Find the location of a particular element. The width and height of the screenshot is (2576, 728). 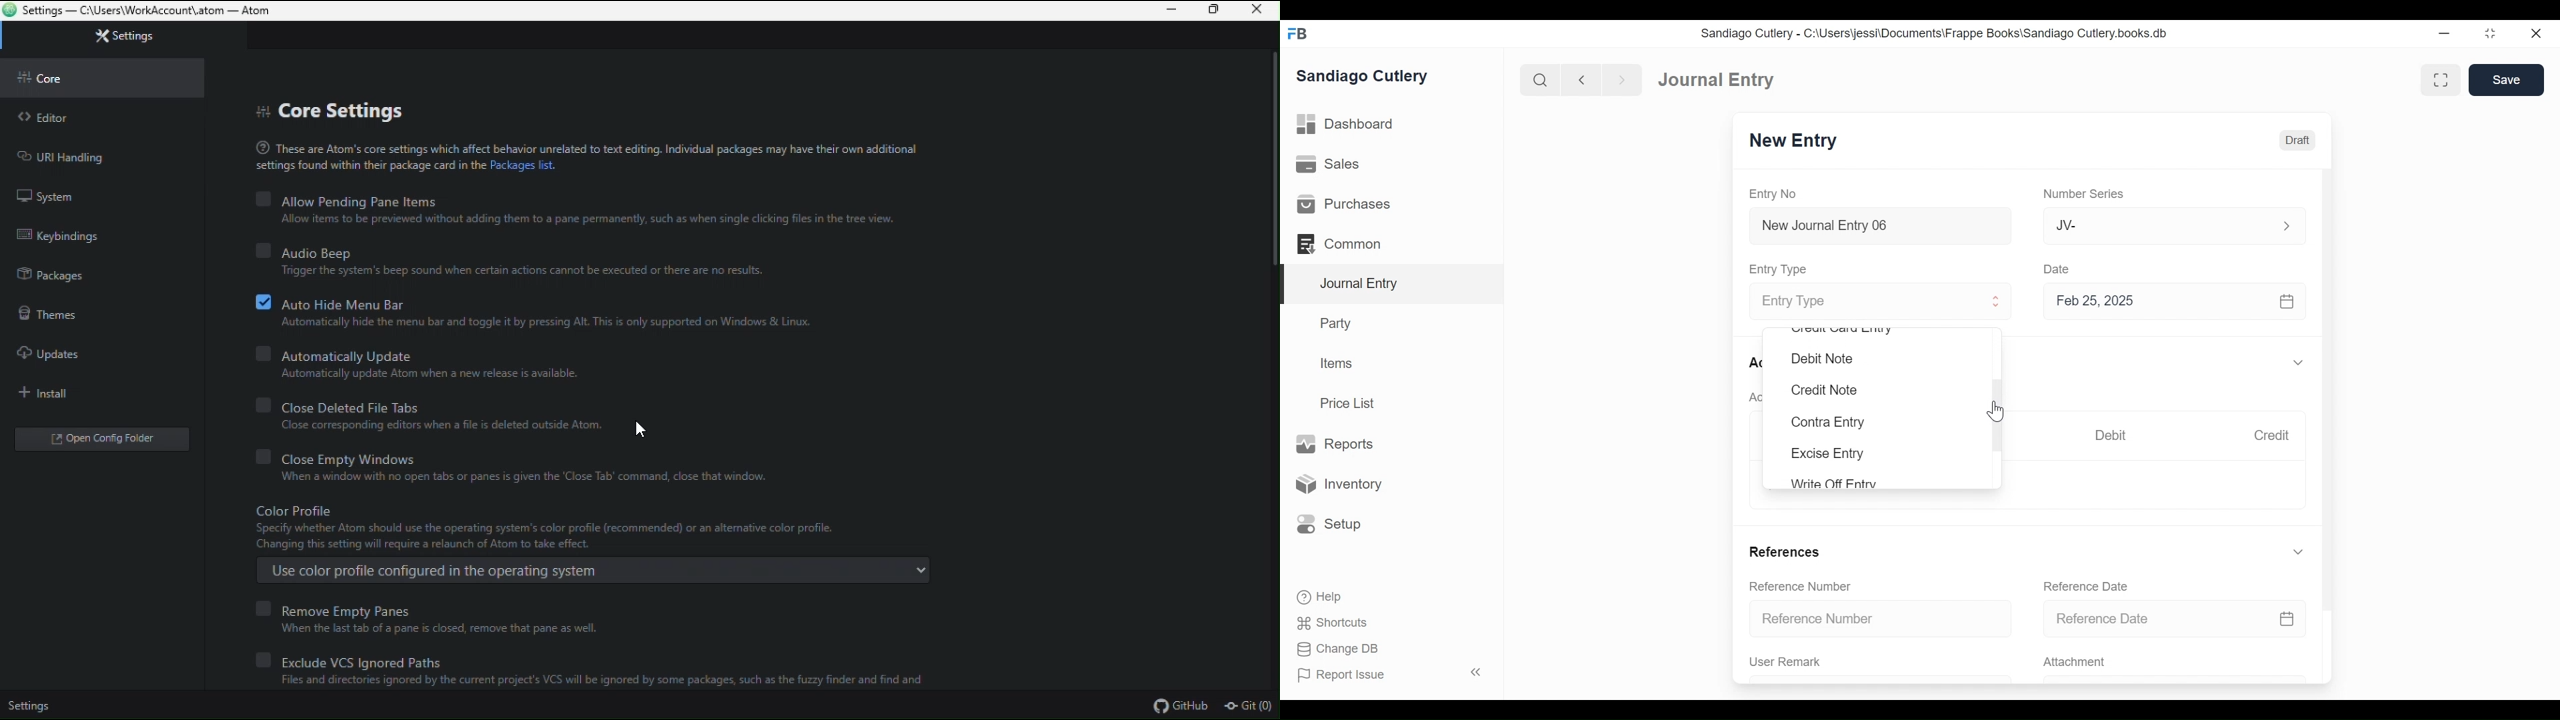

Common is located at coordinates (1346, 244).